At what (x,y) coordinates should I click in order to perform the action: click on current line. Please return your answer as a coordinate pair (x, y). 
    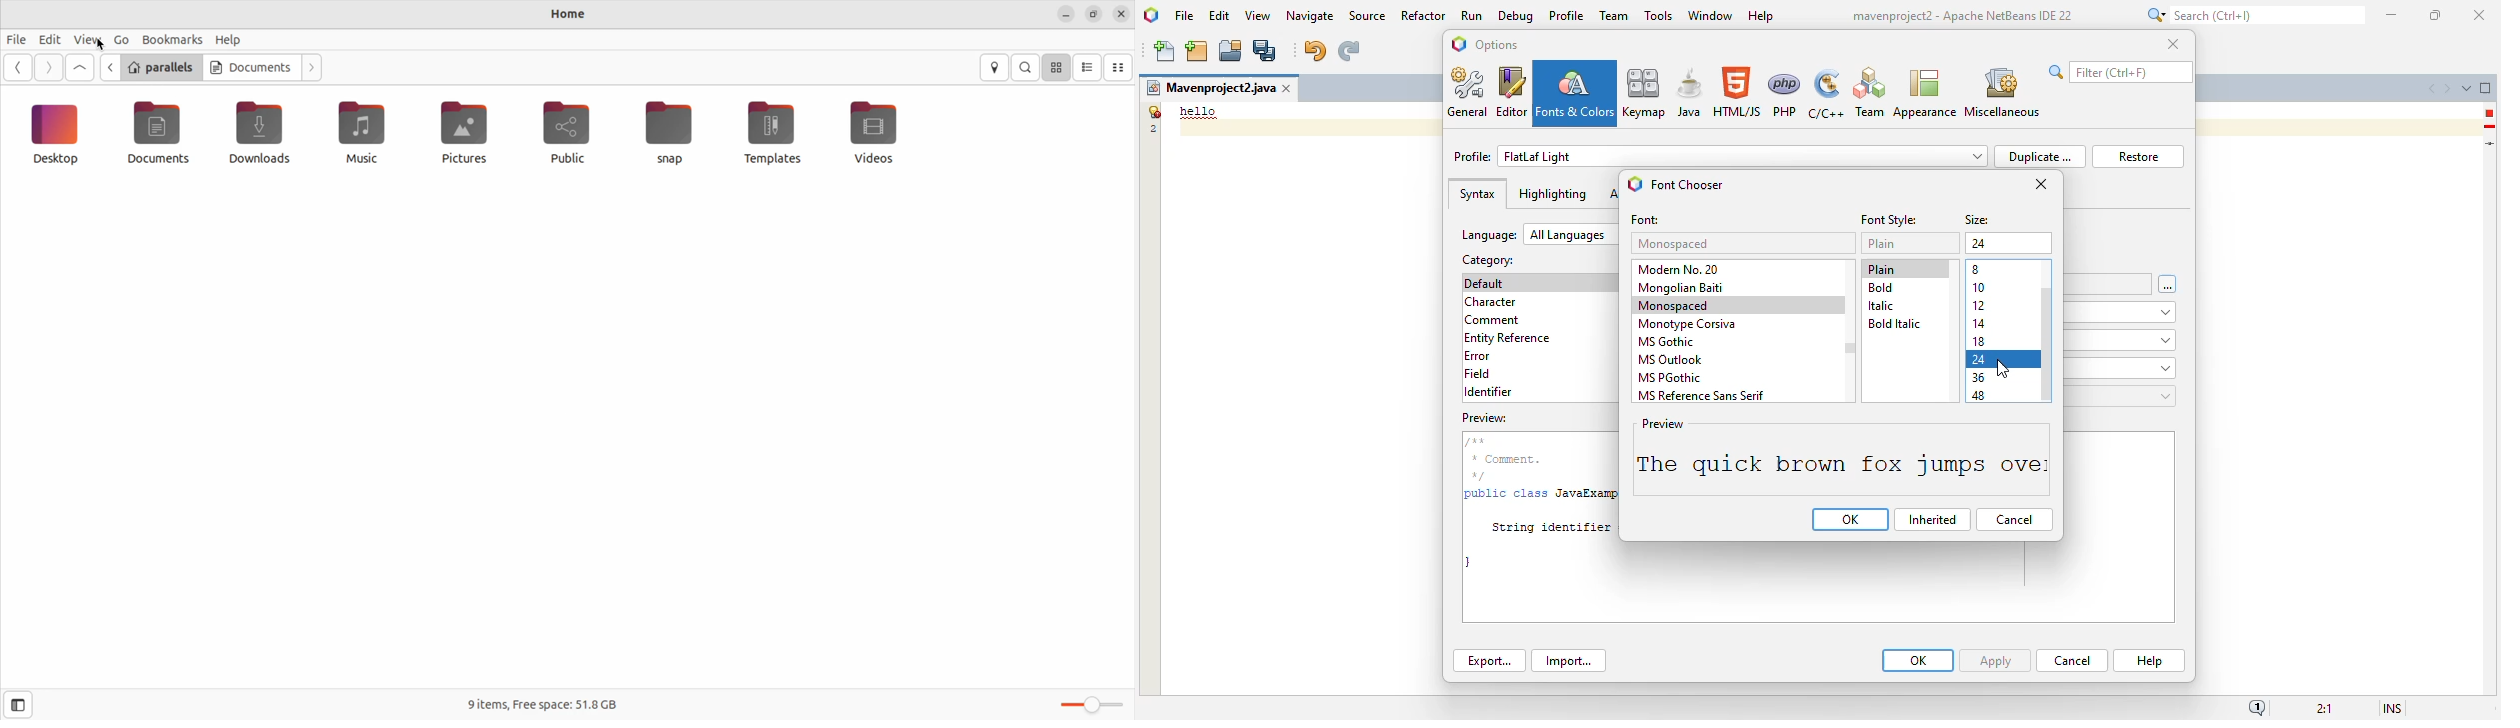
    Looking at the image, I should click on (2491, 143).